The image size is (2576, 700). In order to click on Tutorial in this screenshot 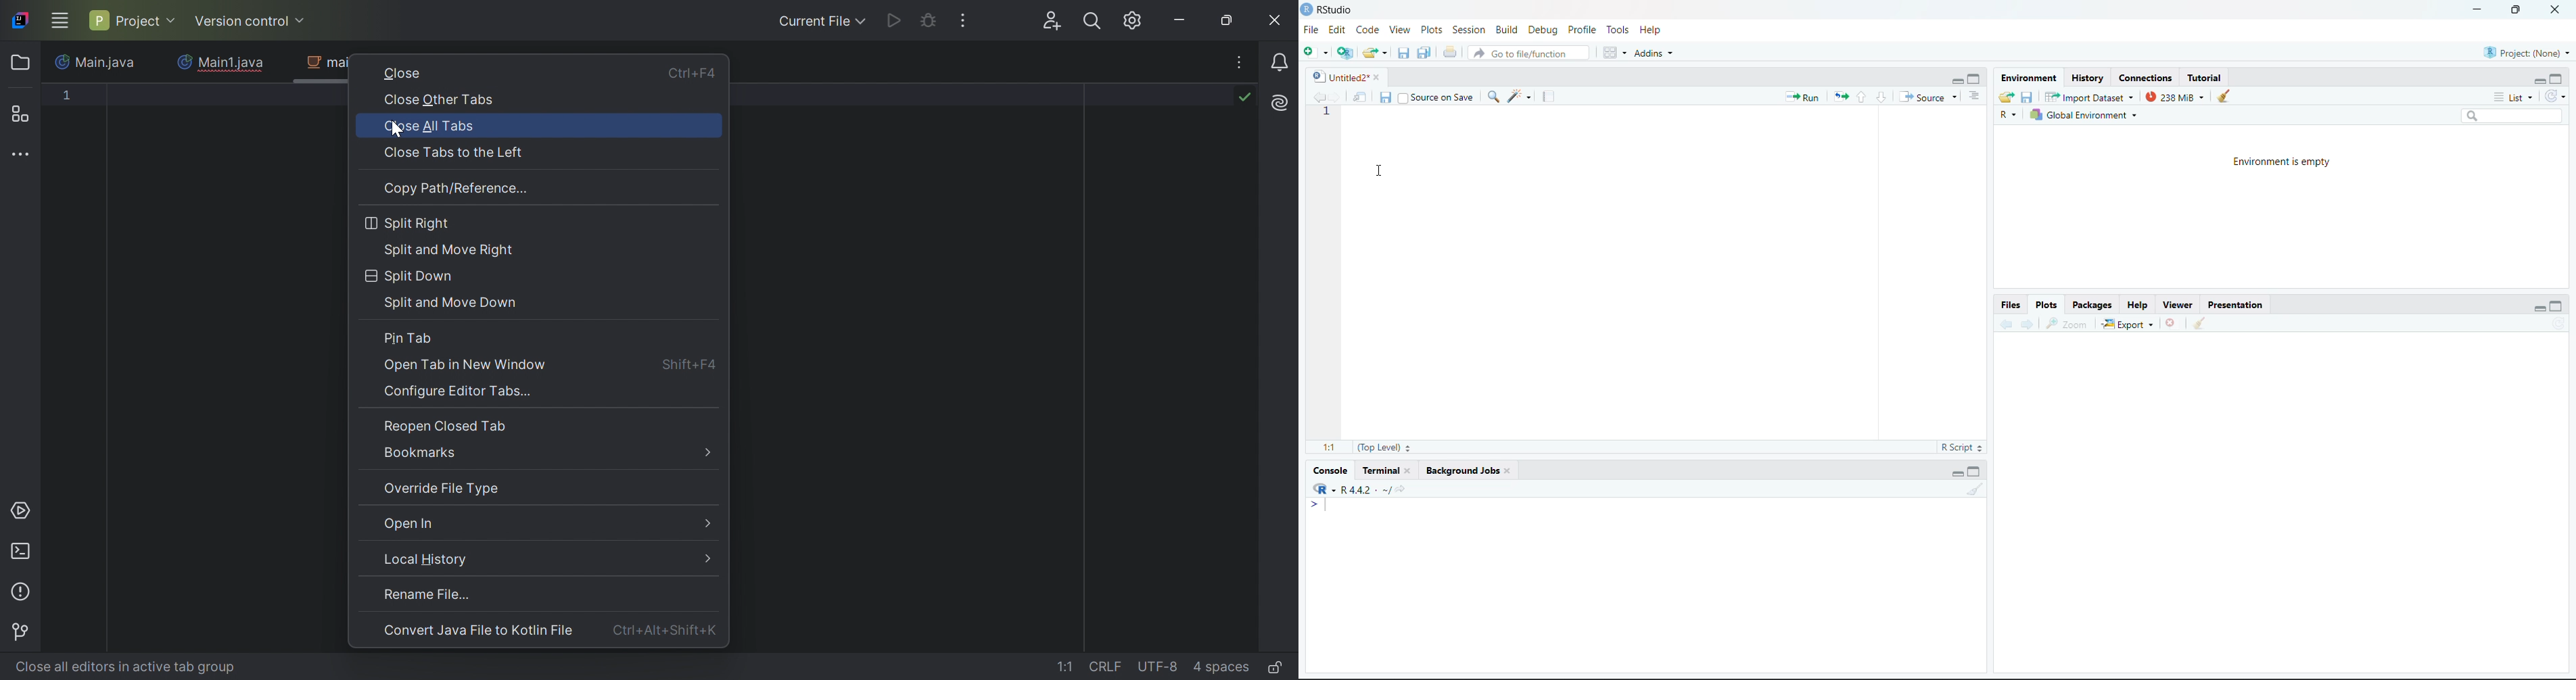, I will do `click(2205, 79)`.